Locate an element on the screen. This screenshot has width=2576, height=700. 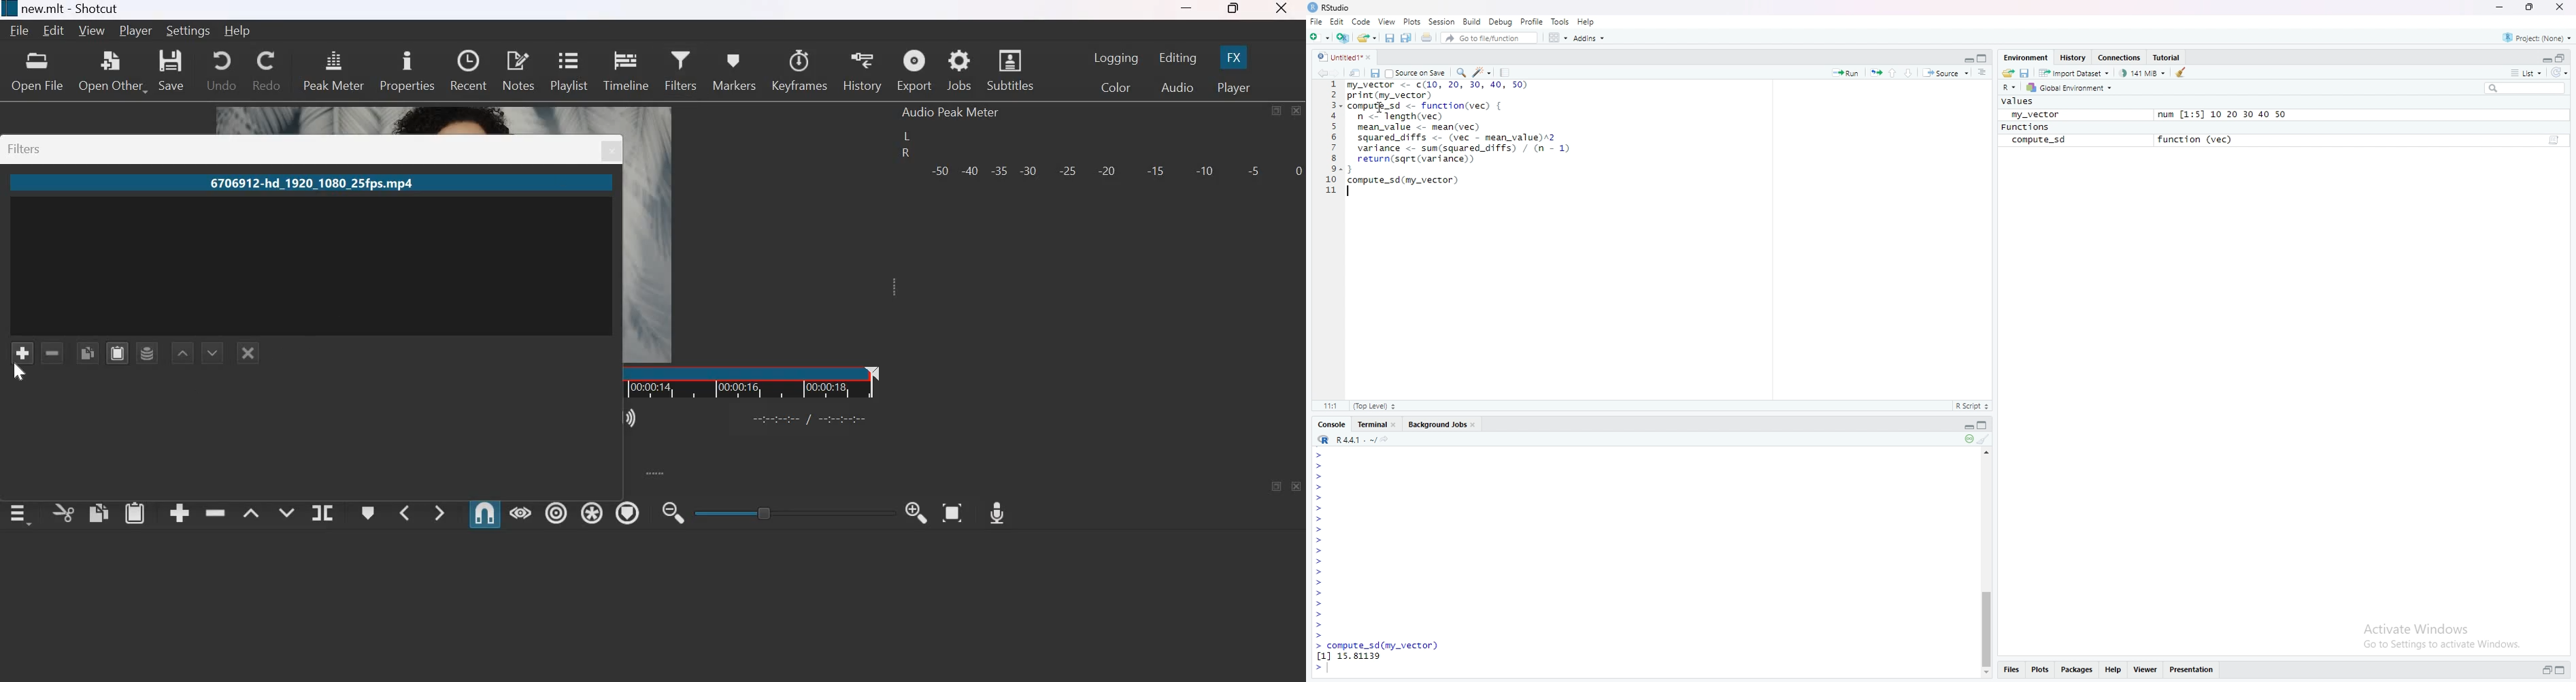
Maximize/Restore is located at coordinates (1985, 426).